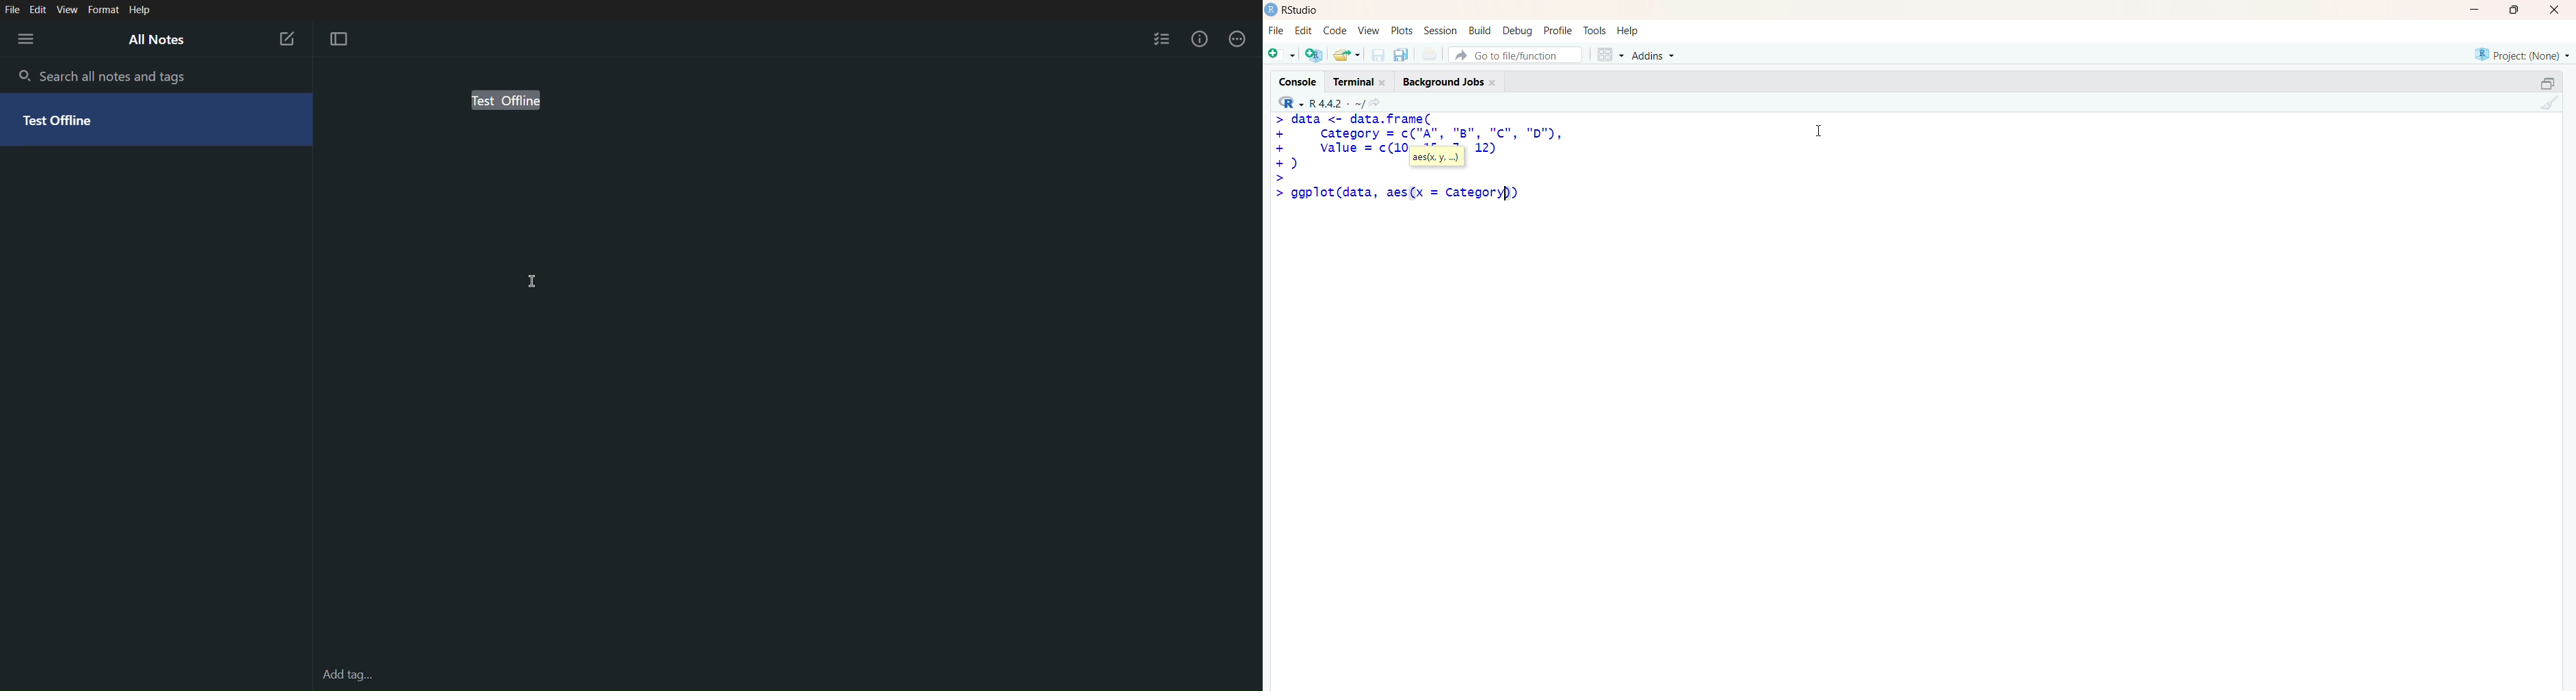 This screenshot has width=2576, height=700. Describe the element at coordinates (1337, 102) in the screenshot. I see ` R language version - R 4.4.2` at that location.